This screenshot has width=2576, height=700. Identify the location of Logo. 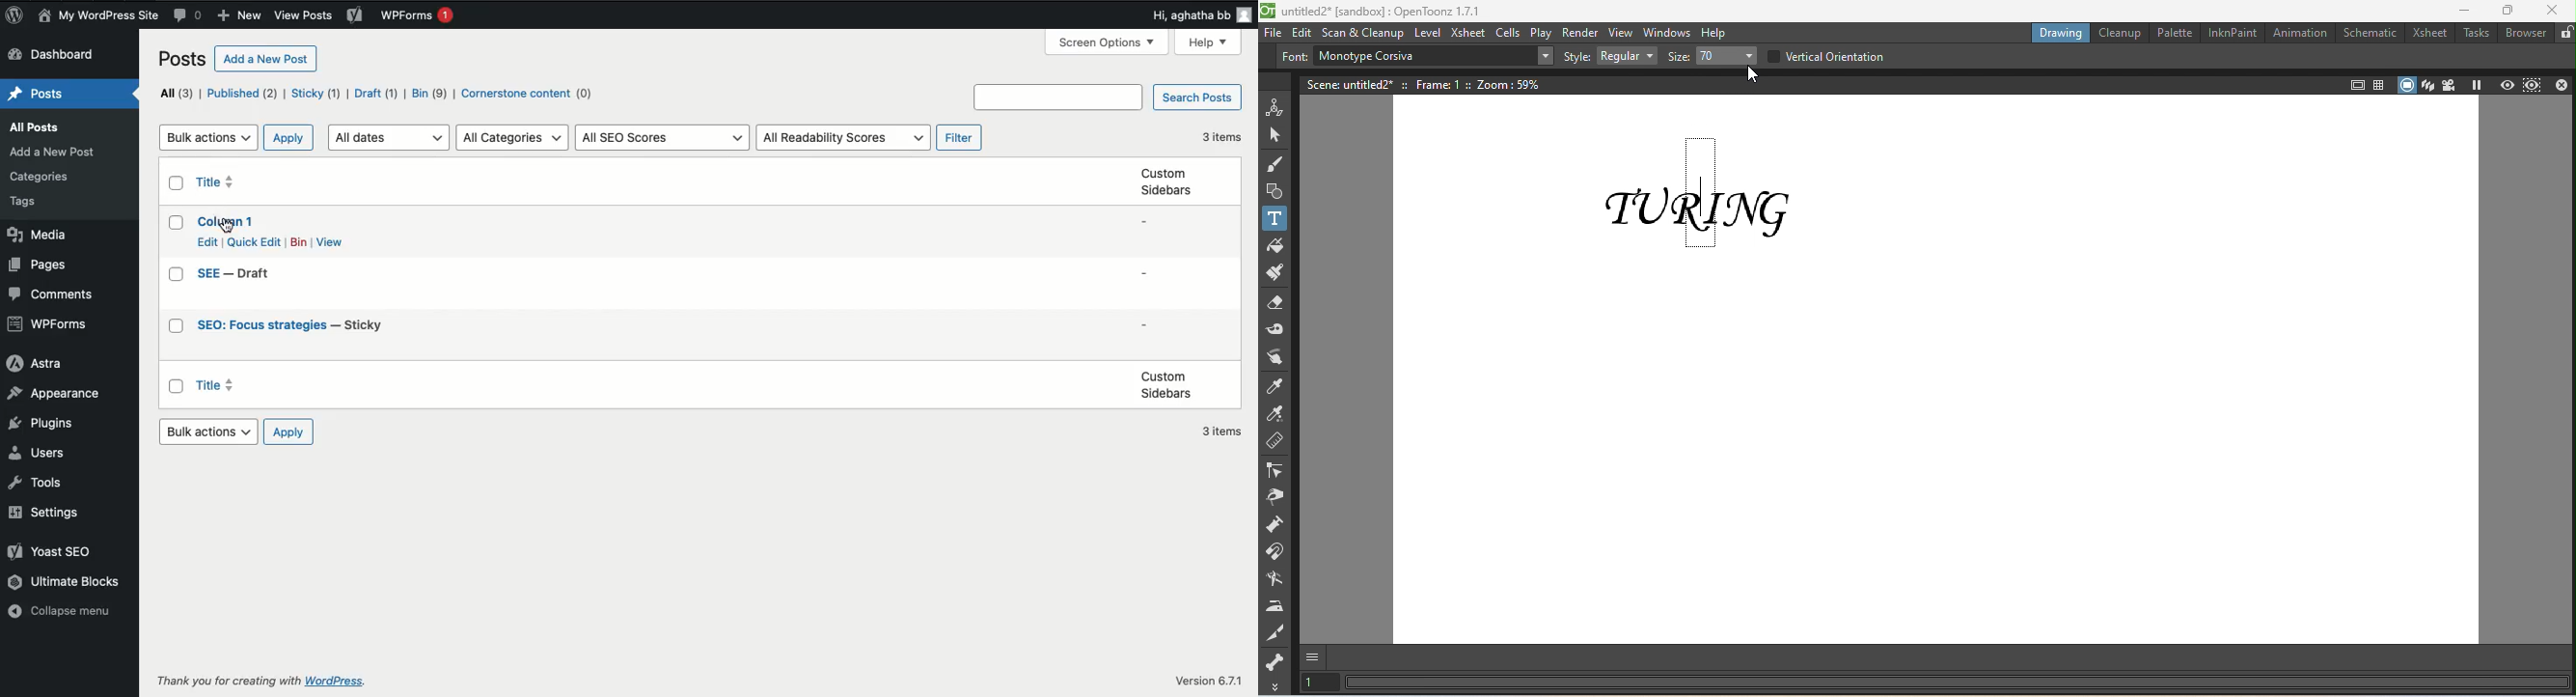
(18, 16).